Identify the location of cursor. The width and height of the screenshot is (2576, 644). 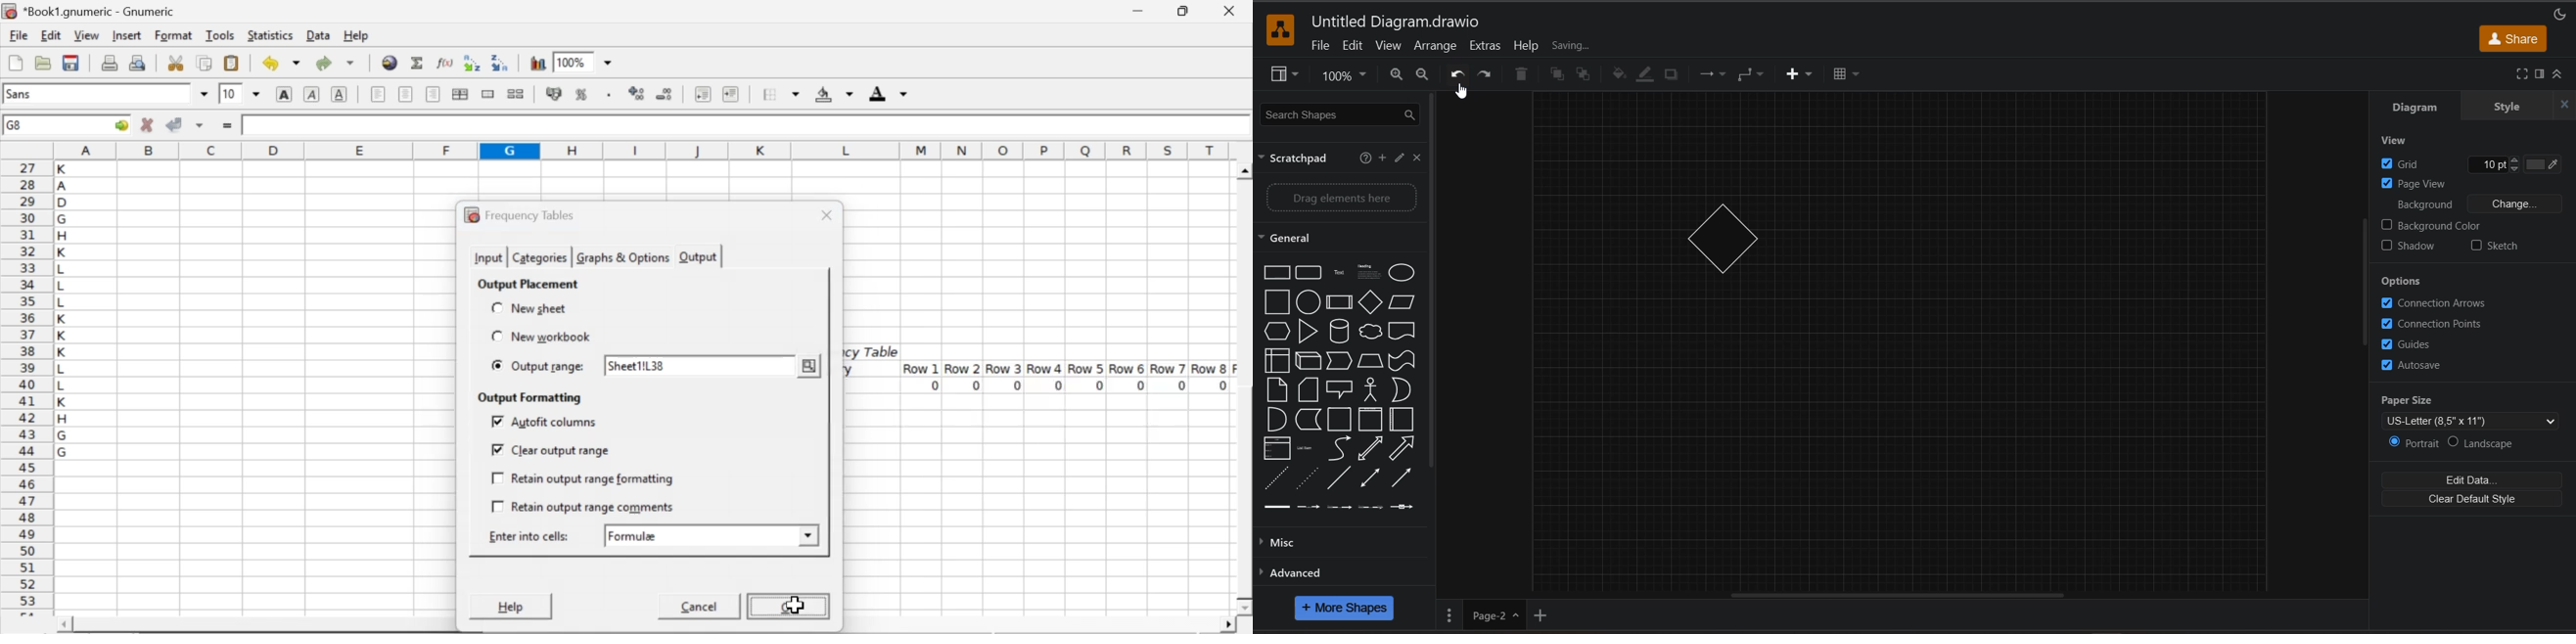
(794, 605).